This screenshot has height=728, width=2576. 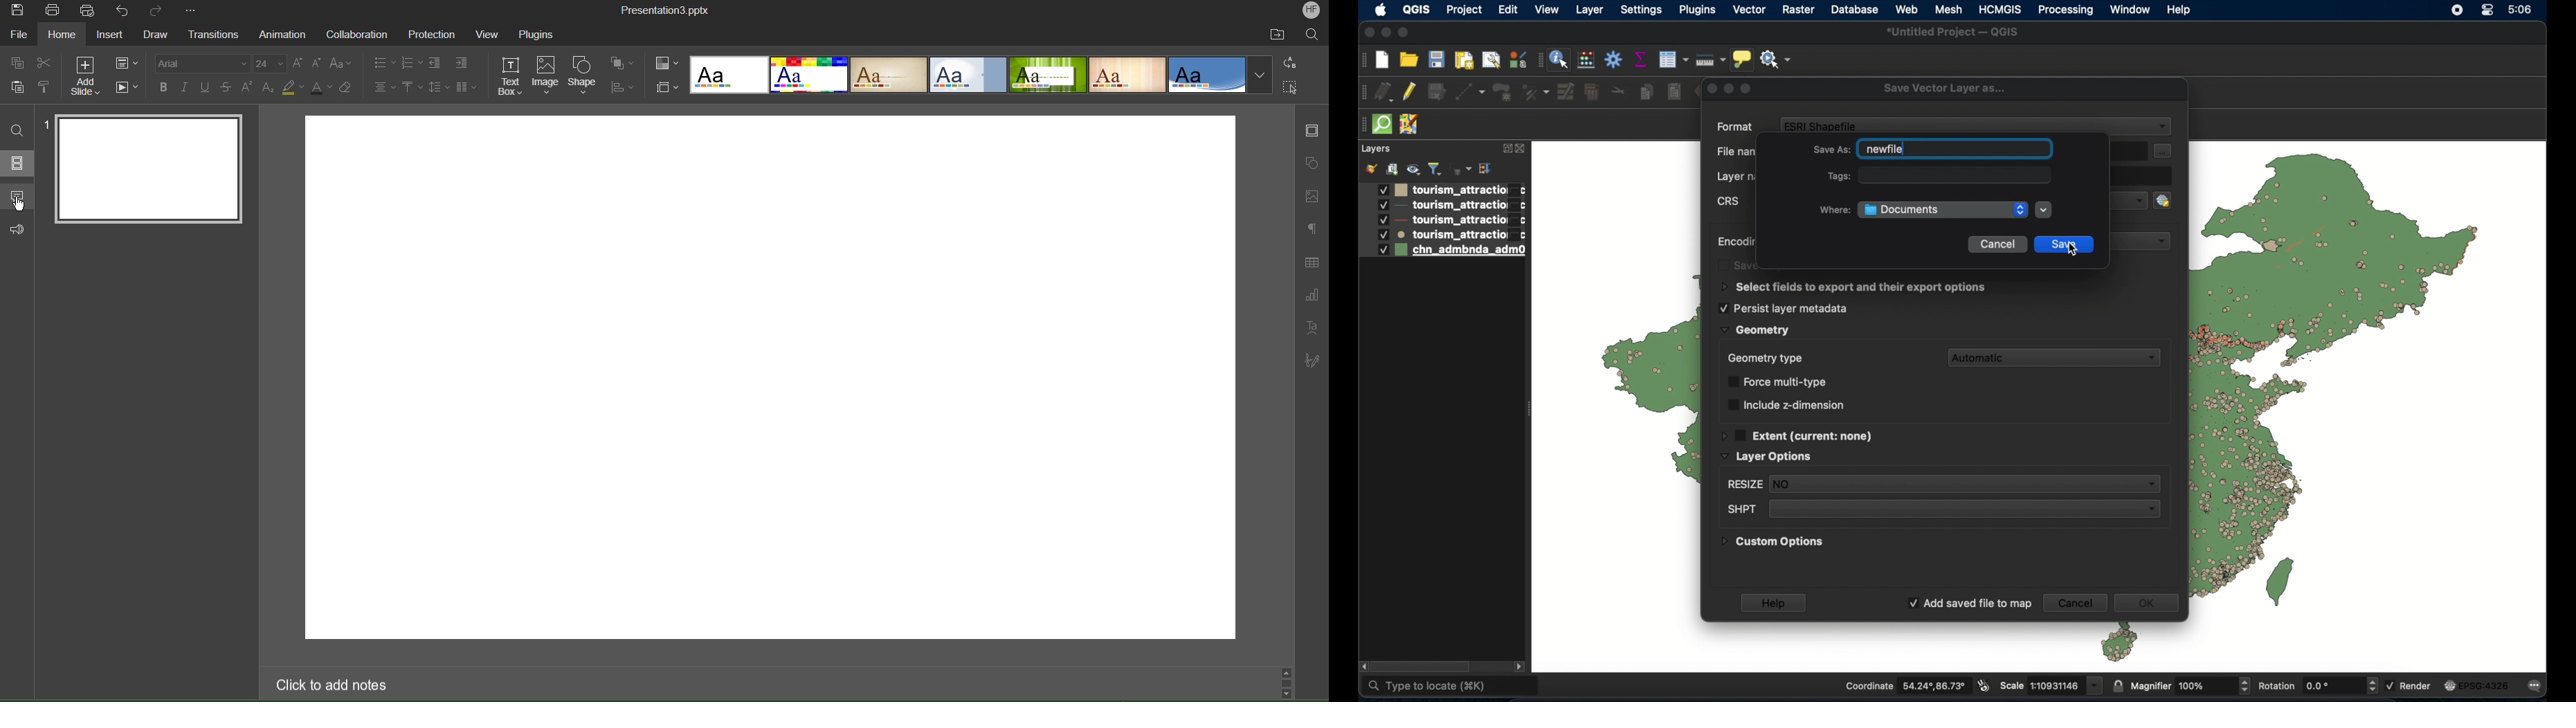 What do you see at coordinates (186, 87) in the screenshot?
I see `Italics` at bounding box center [186, 87].